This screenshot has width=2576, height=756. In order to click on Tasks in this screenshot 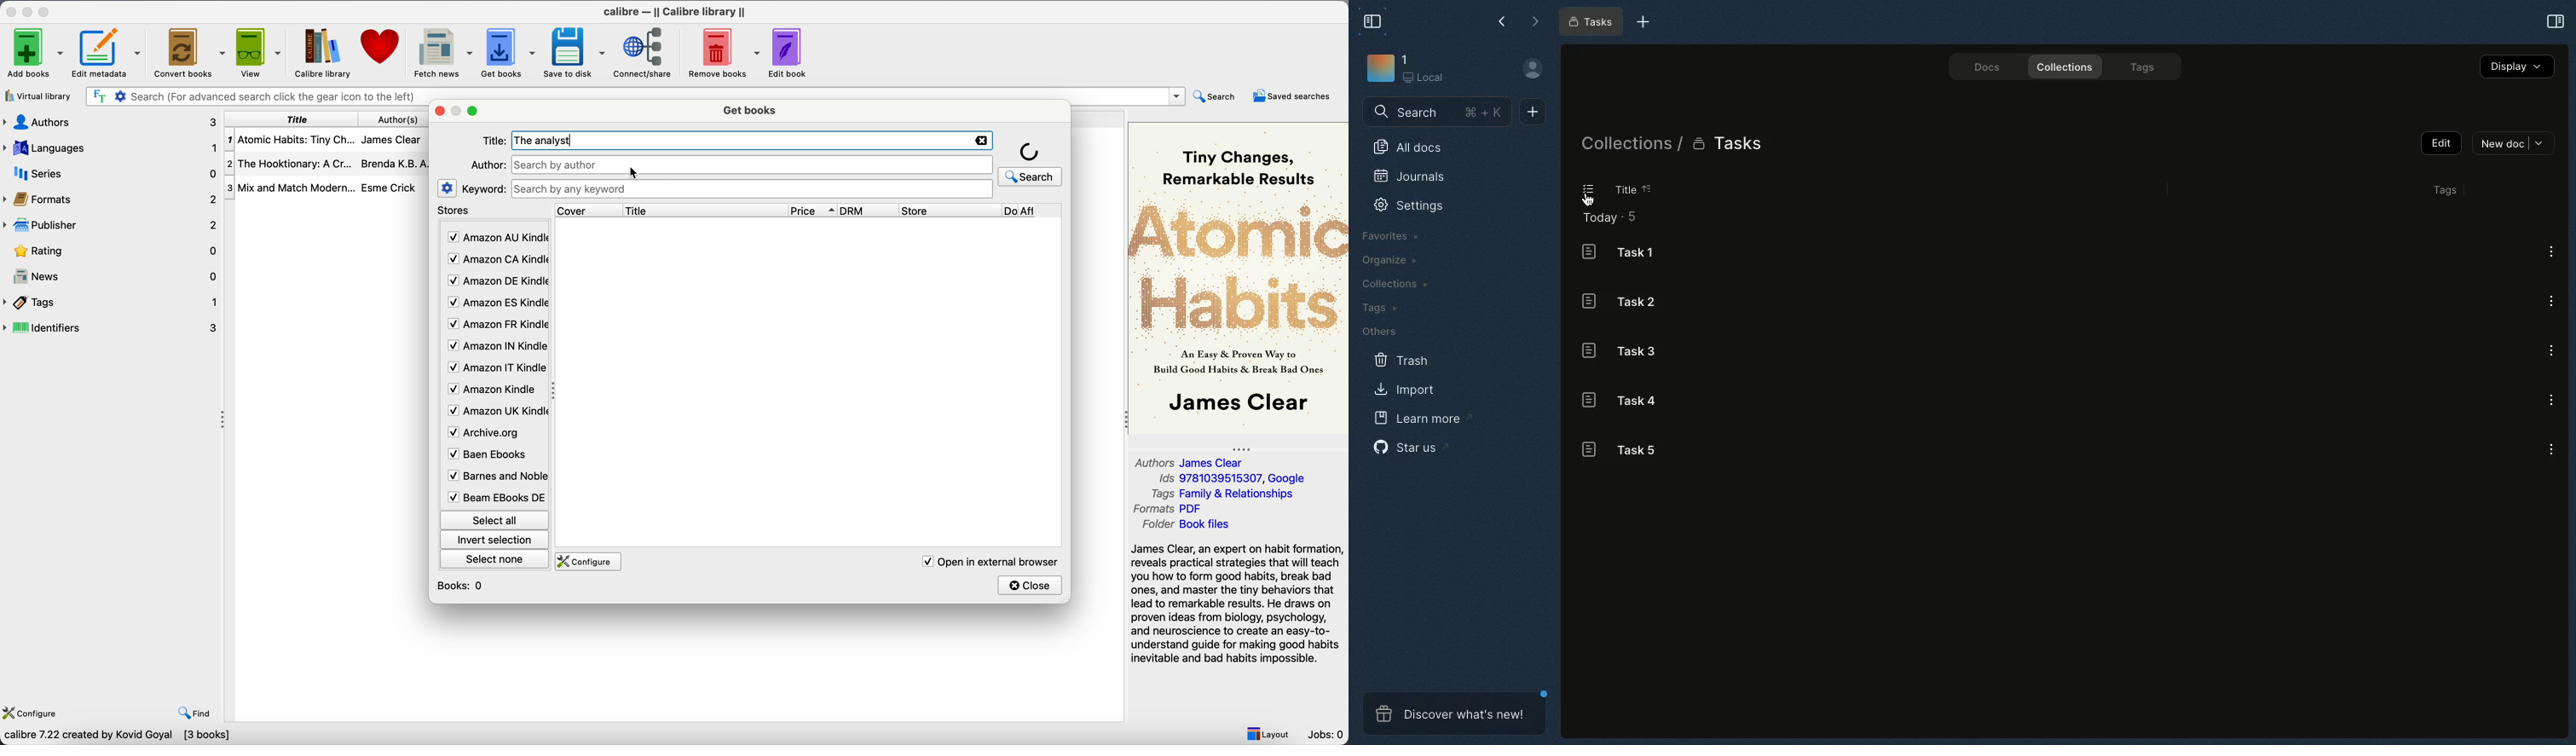, I will do `click(1730, 146)`.